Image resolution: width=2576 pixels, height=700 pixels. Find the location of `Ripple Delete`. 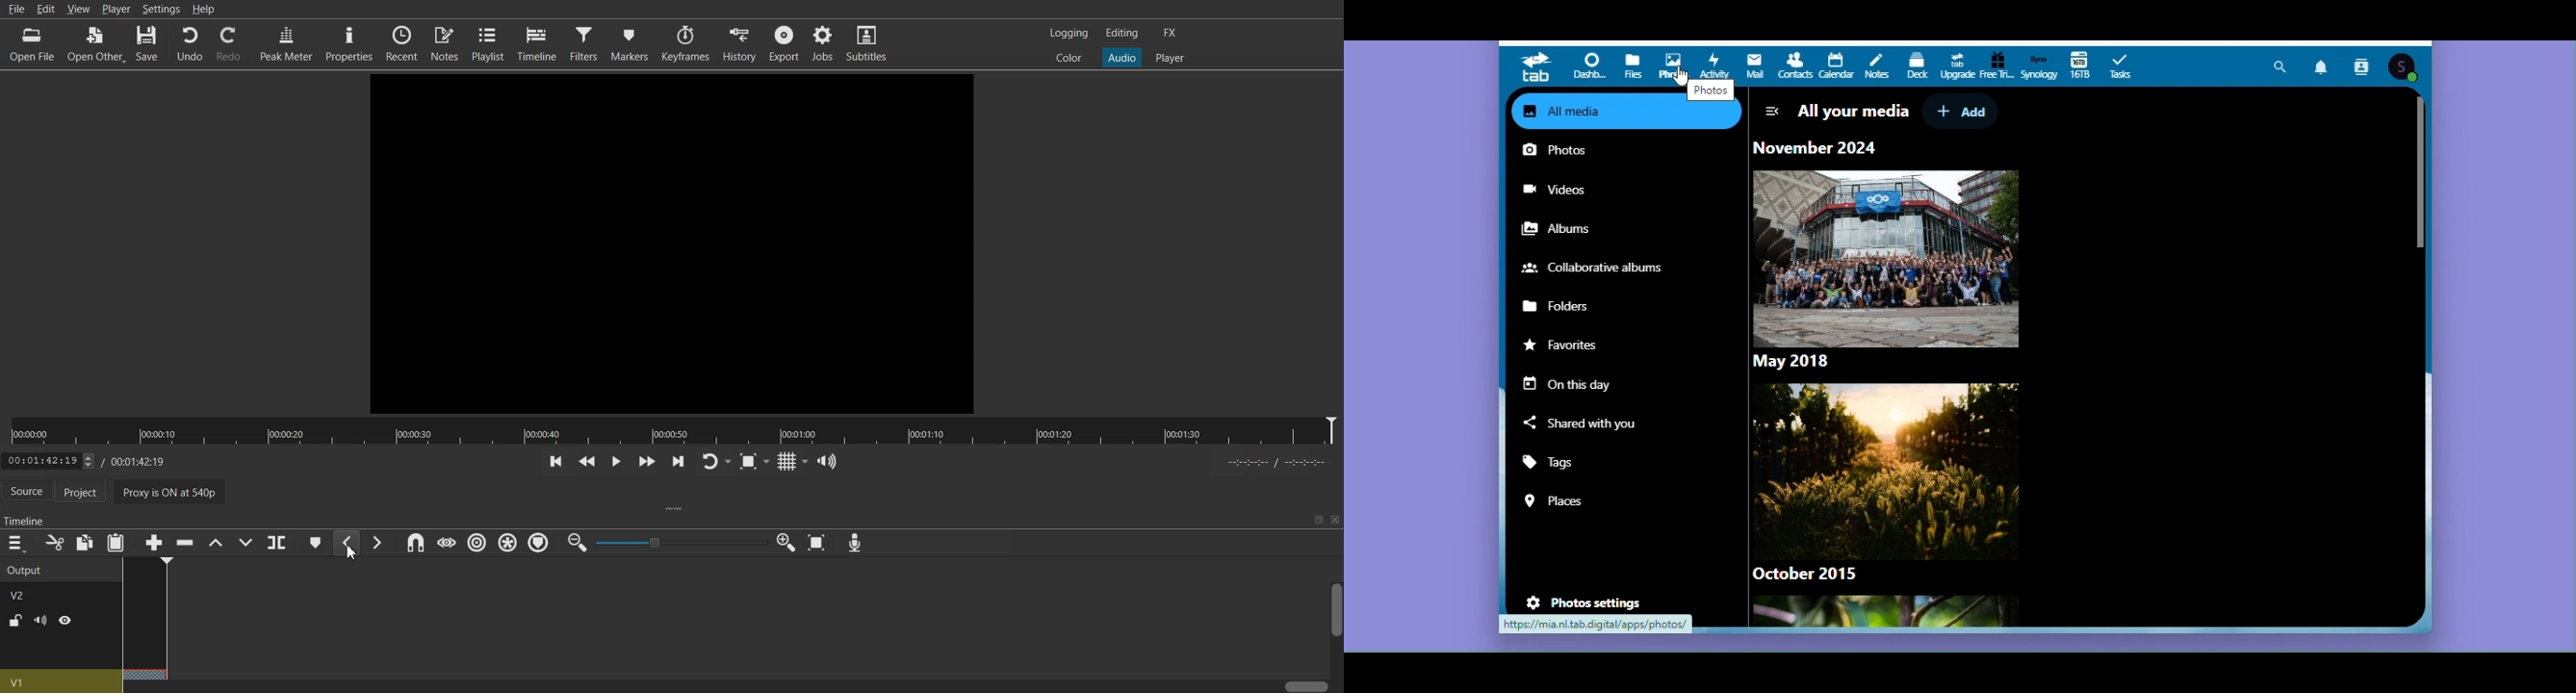

Ripple Delete is located at coordinates (181, 543).